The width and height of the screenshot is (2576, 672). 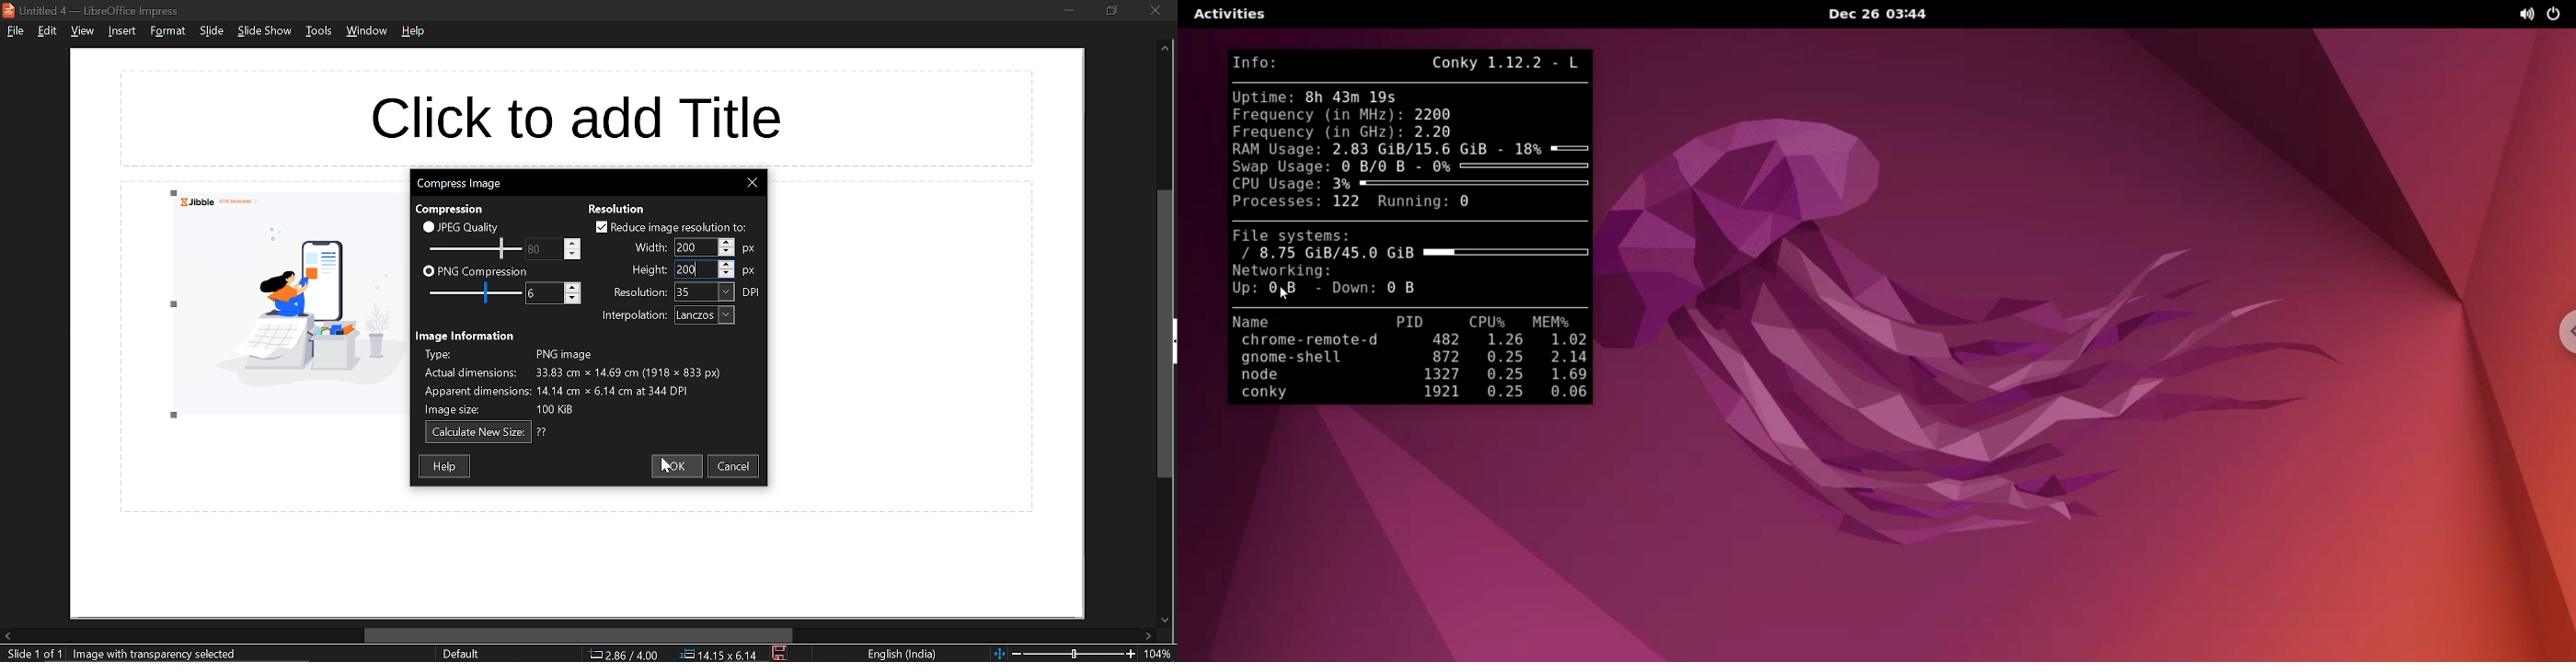 I want to click on PNG compression, so click(x=475, y=272).